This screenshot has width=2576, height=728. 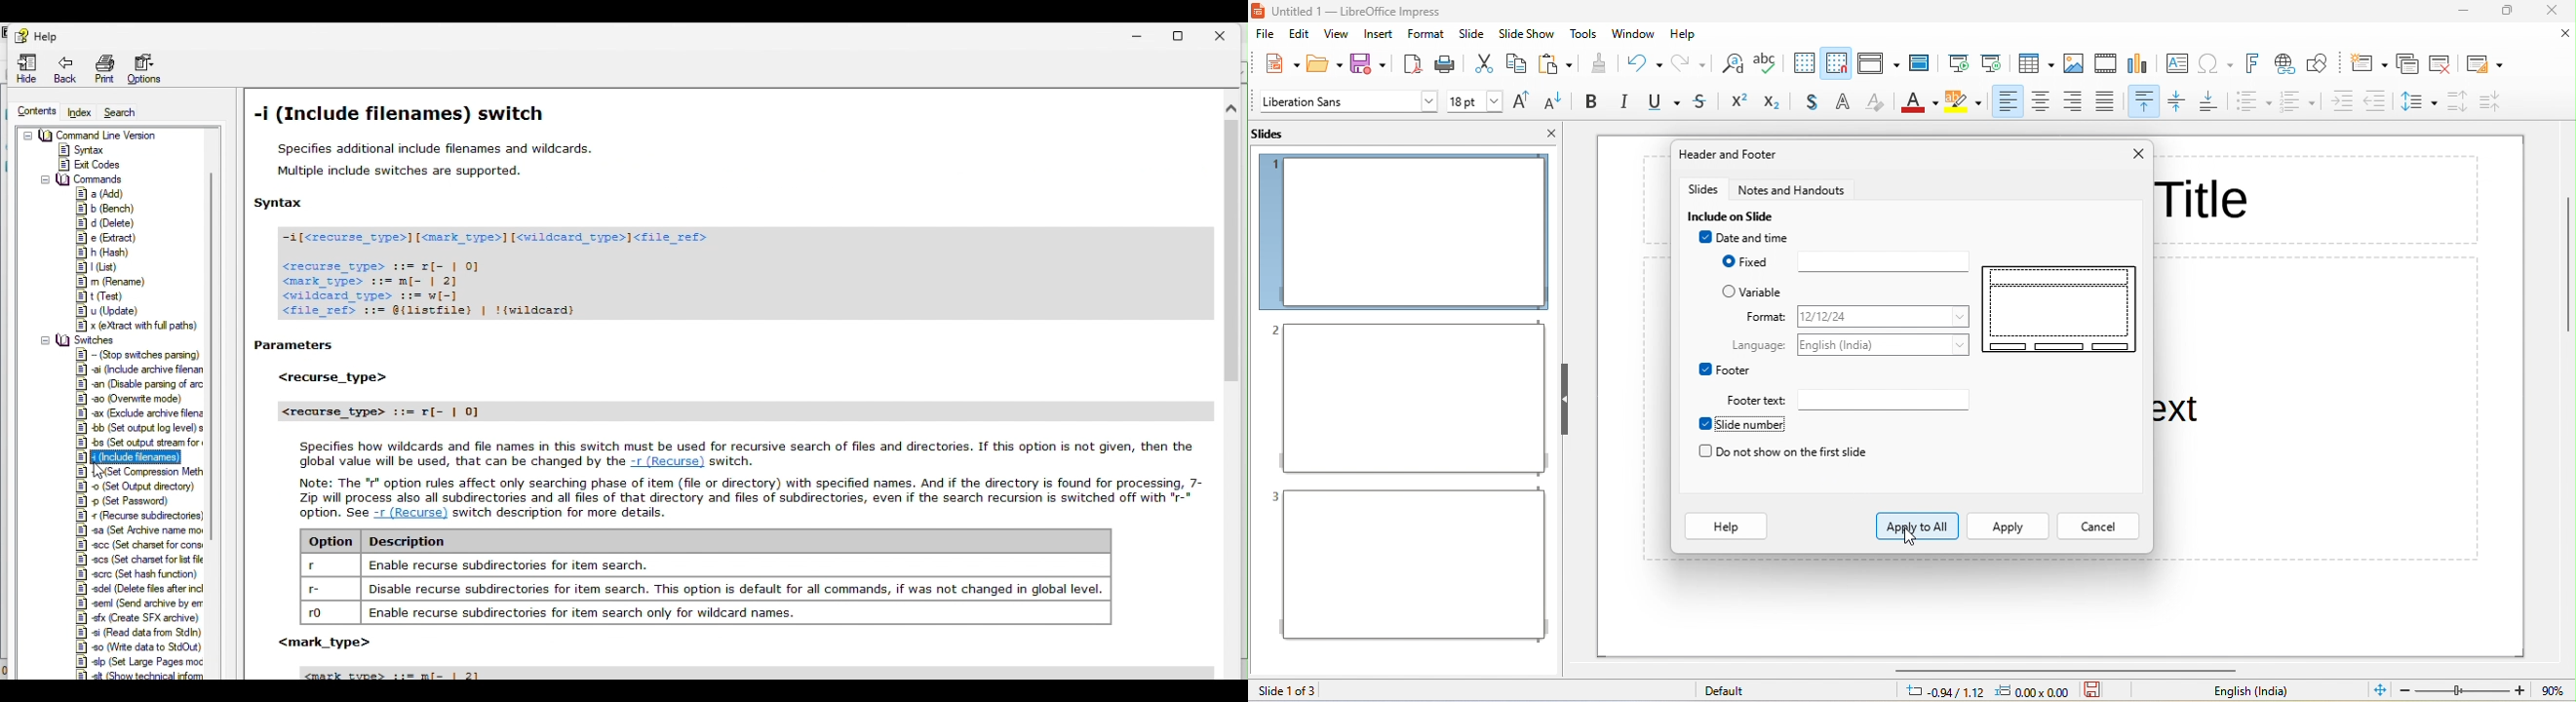 What do you see at coordinates (1348, 101) in the screenshot?
I see `font name` at bounding box center [1348, 101].